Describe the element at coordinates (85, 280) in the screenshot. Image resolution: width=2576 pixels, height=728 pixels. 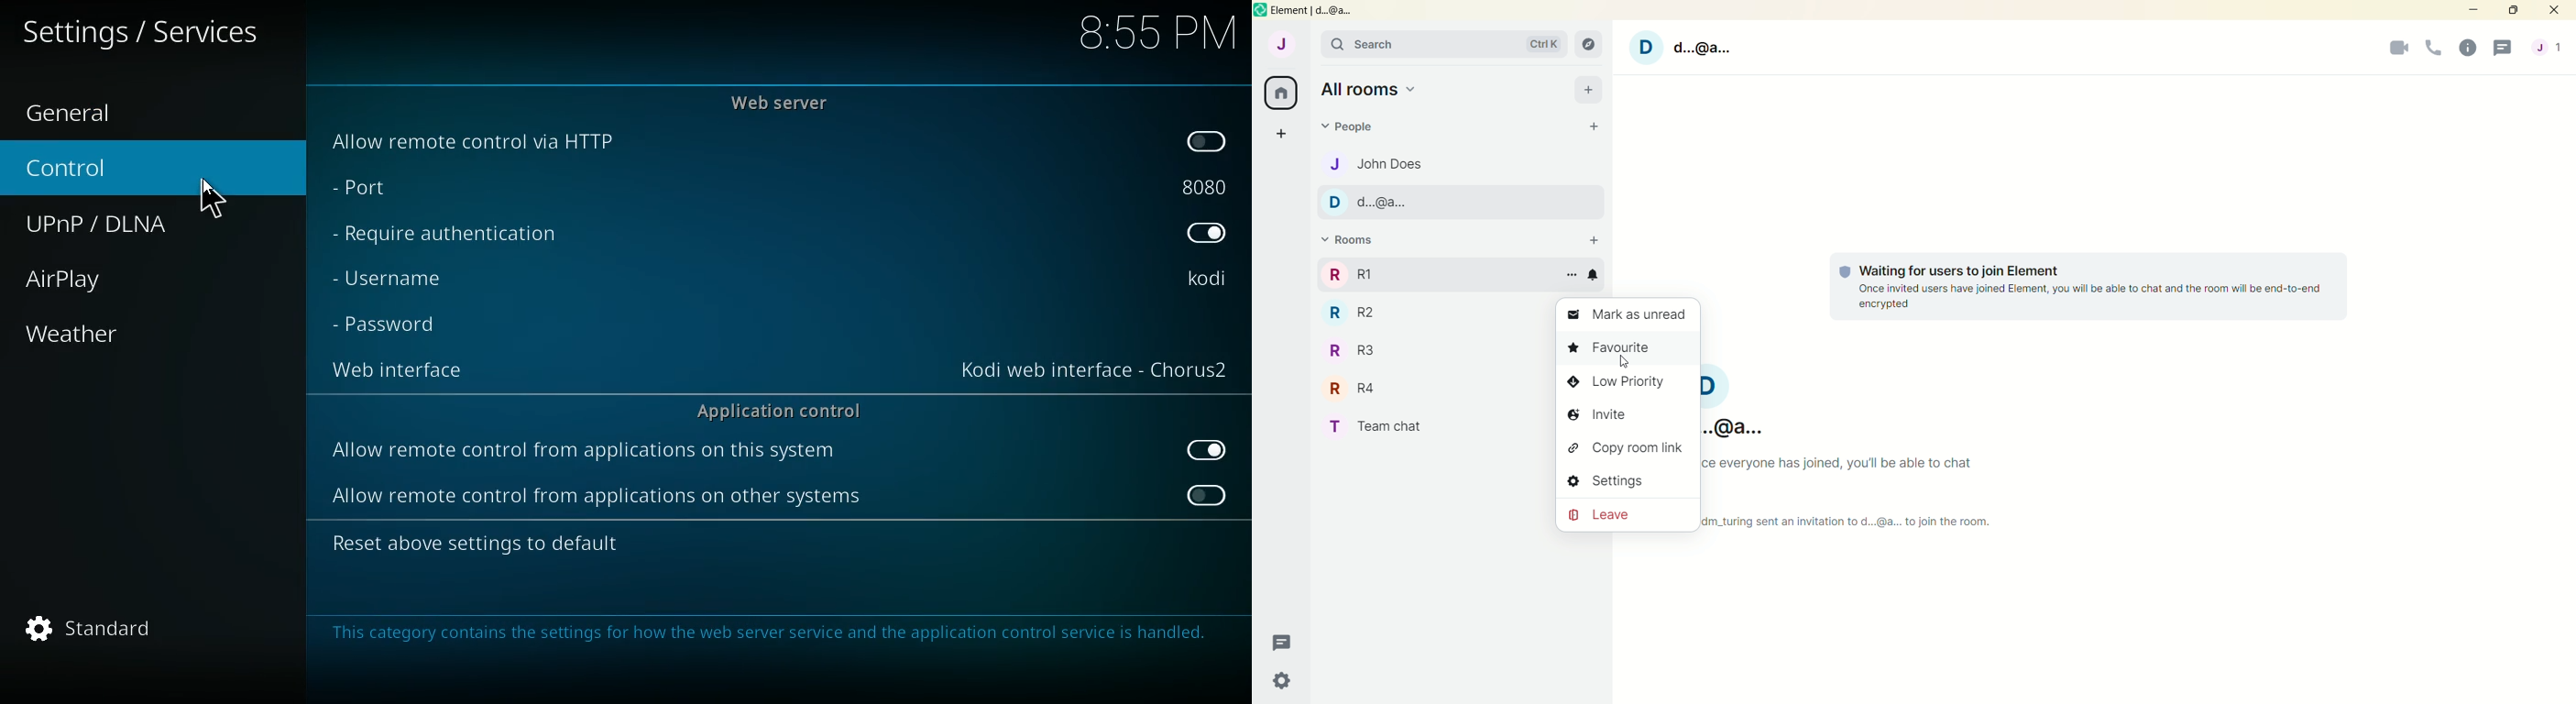
I see `AirPlay` at that location.